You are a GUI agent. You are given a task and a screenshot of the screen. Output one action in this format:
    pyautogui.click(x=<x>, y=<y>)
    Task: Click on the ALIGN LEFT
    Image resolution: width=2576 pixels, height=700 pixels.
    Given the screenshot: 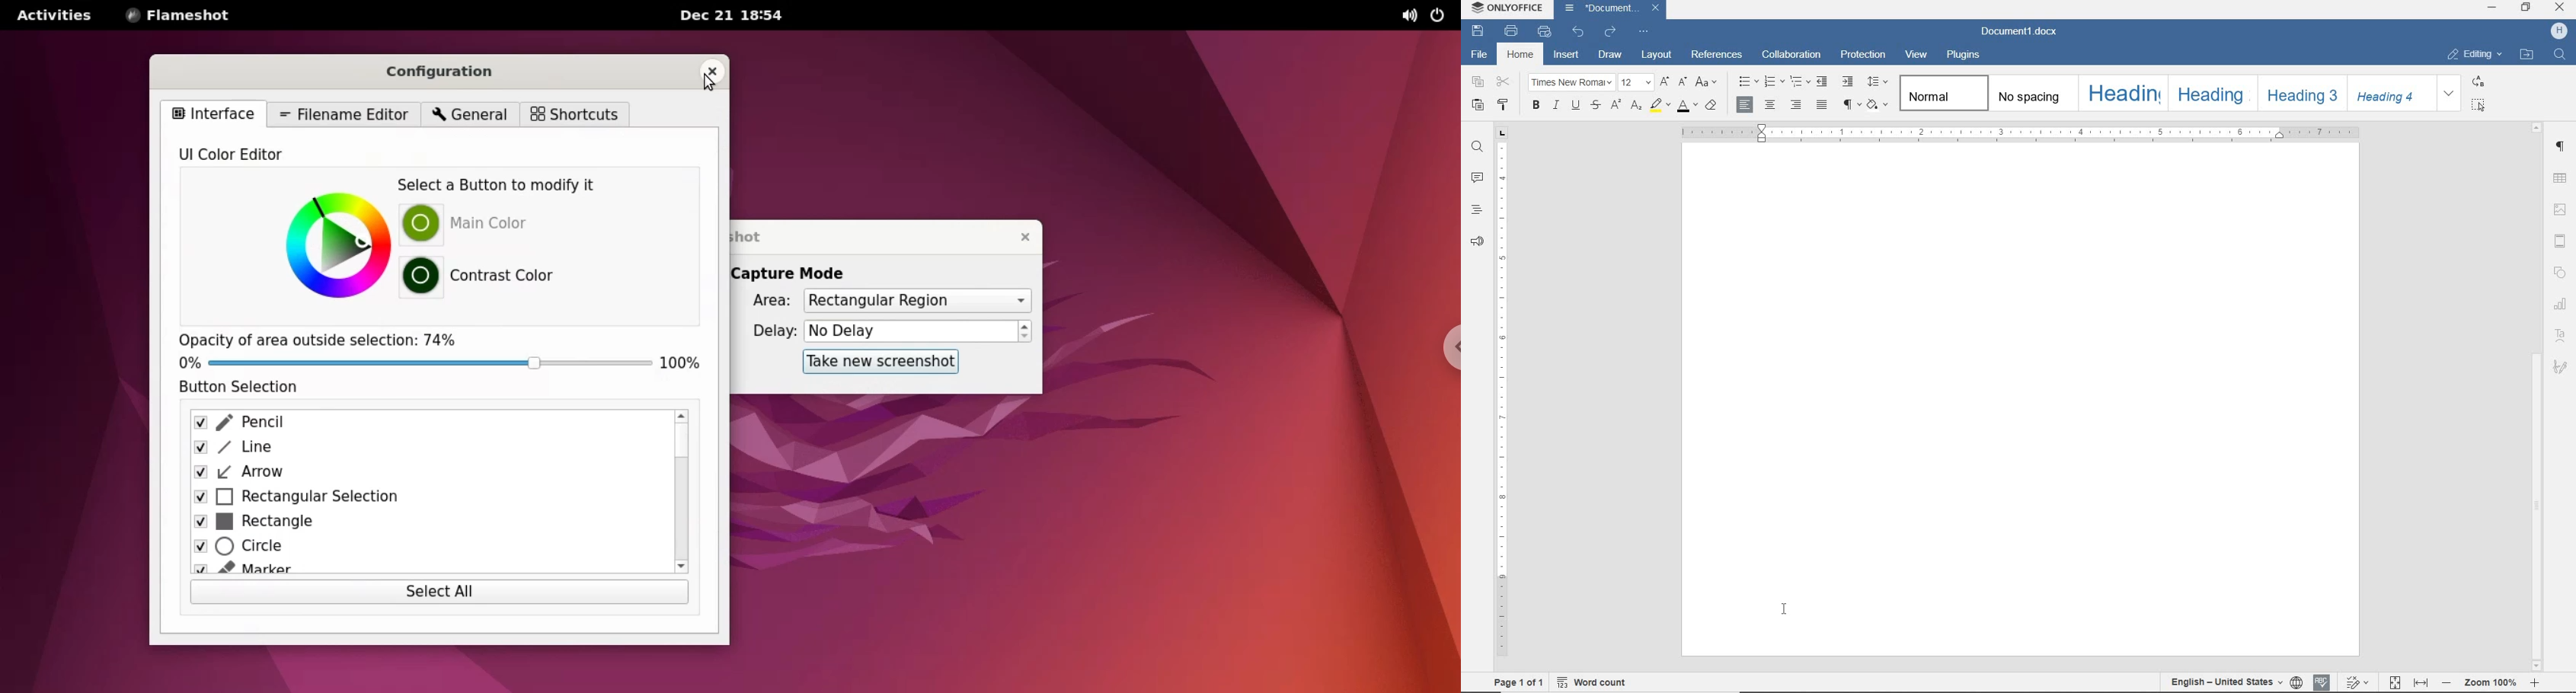 What is the action you would take?
    pyautogui.click(x=1746, y=106)
    